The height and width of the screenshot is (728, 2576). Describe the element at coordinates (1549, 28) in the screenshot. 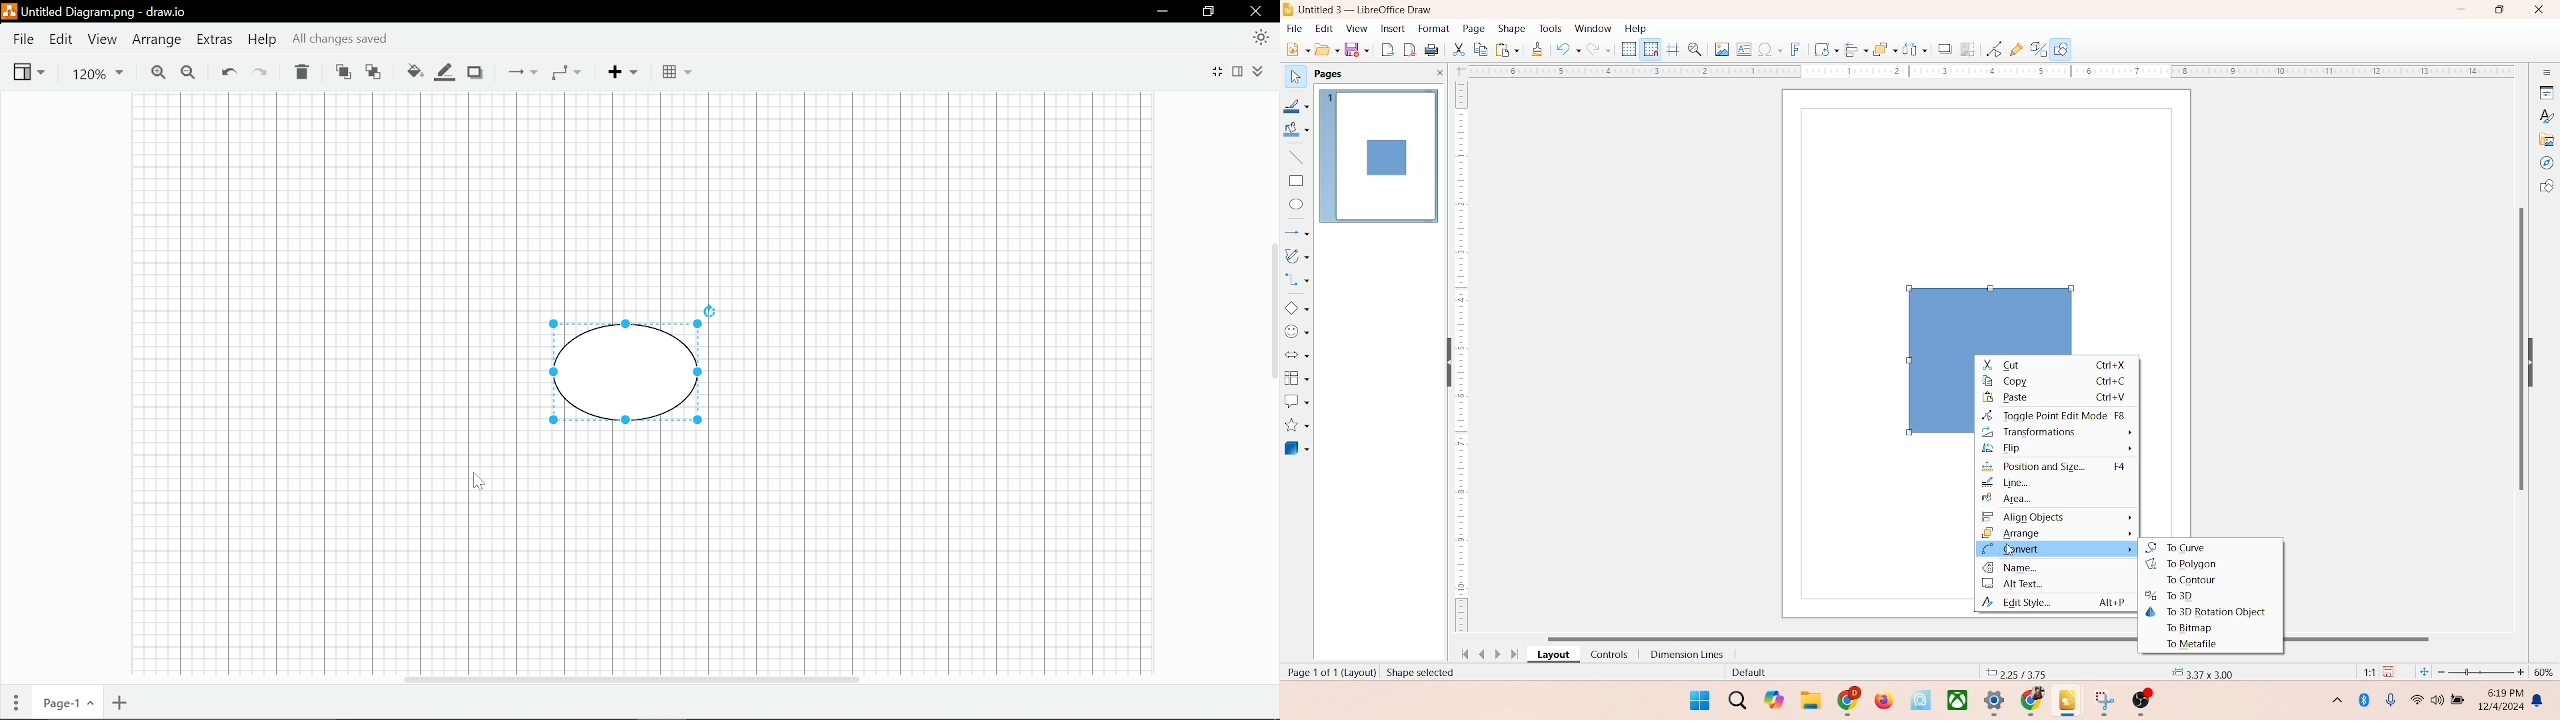

I see `tools` at that location.